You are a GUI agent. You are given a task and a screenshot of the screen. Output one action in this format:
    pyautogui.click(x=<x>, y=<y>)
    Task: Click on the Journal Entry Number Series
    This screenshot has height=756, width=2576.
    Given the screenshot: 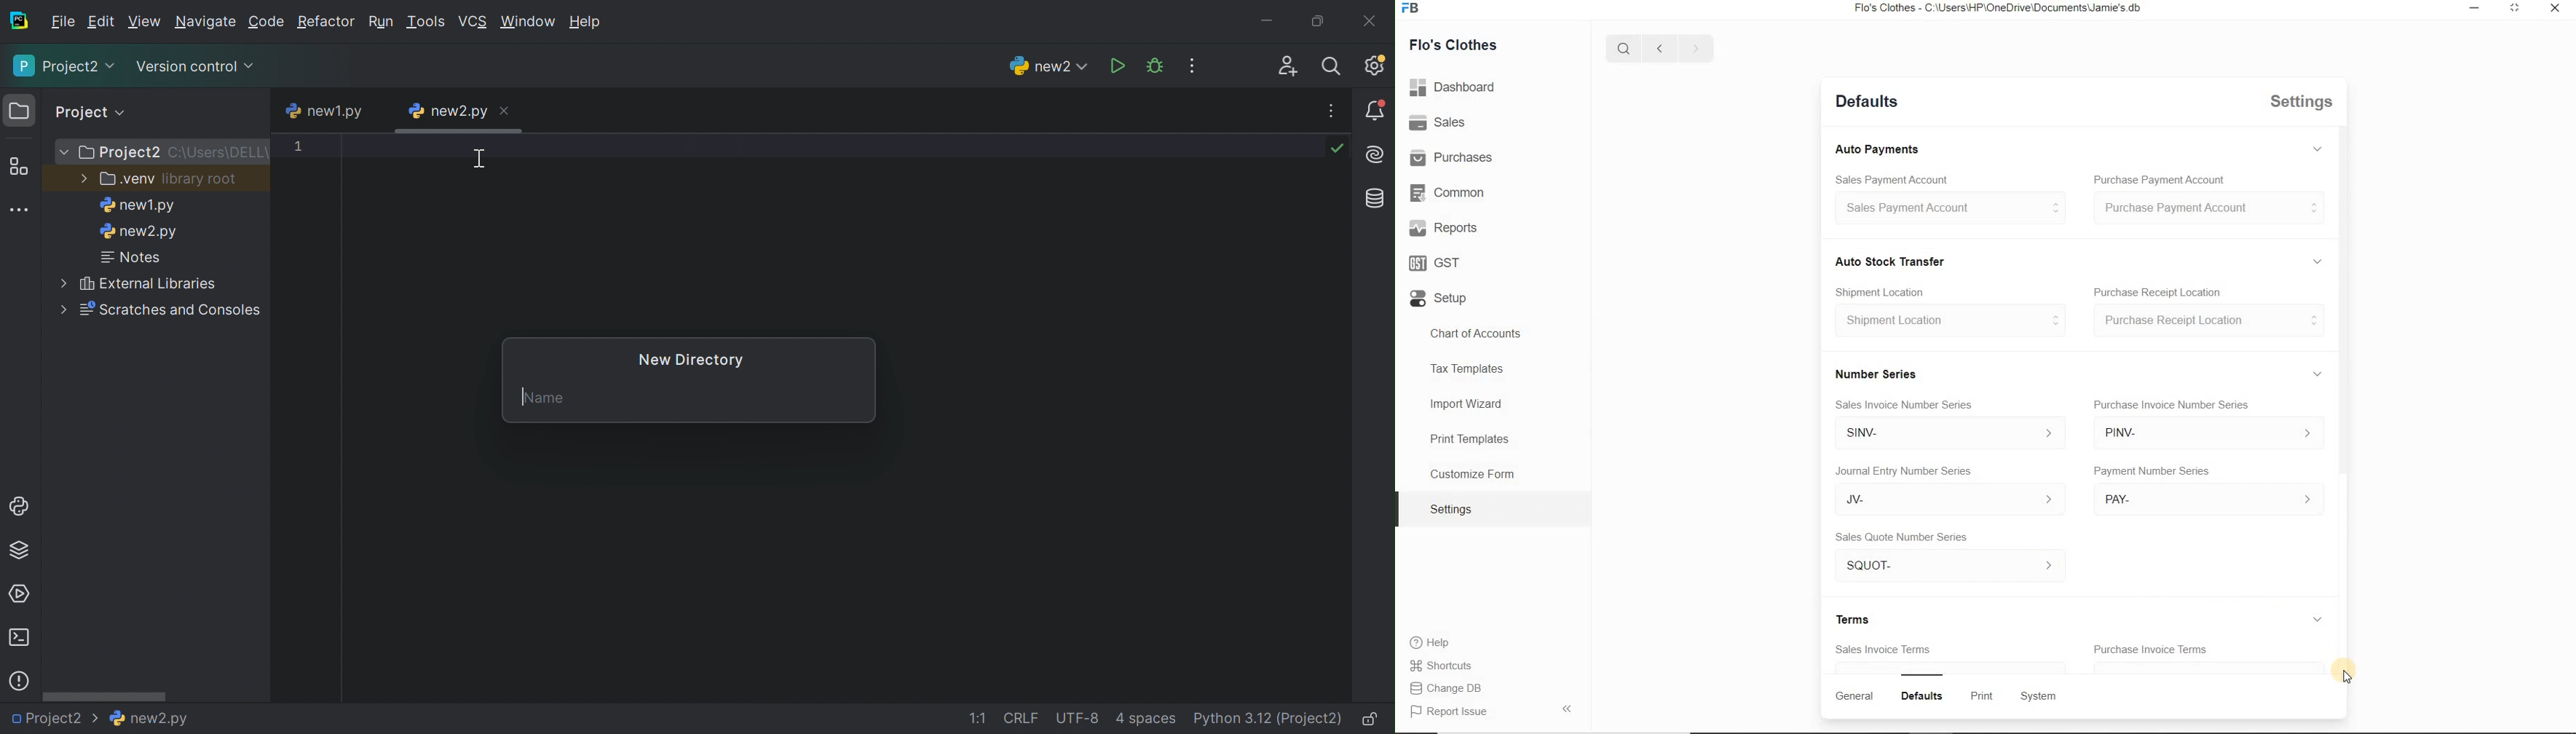 What is the action you would take?
    pyautogui.click(x=1903, y=470)
    